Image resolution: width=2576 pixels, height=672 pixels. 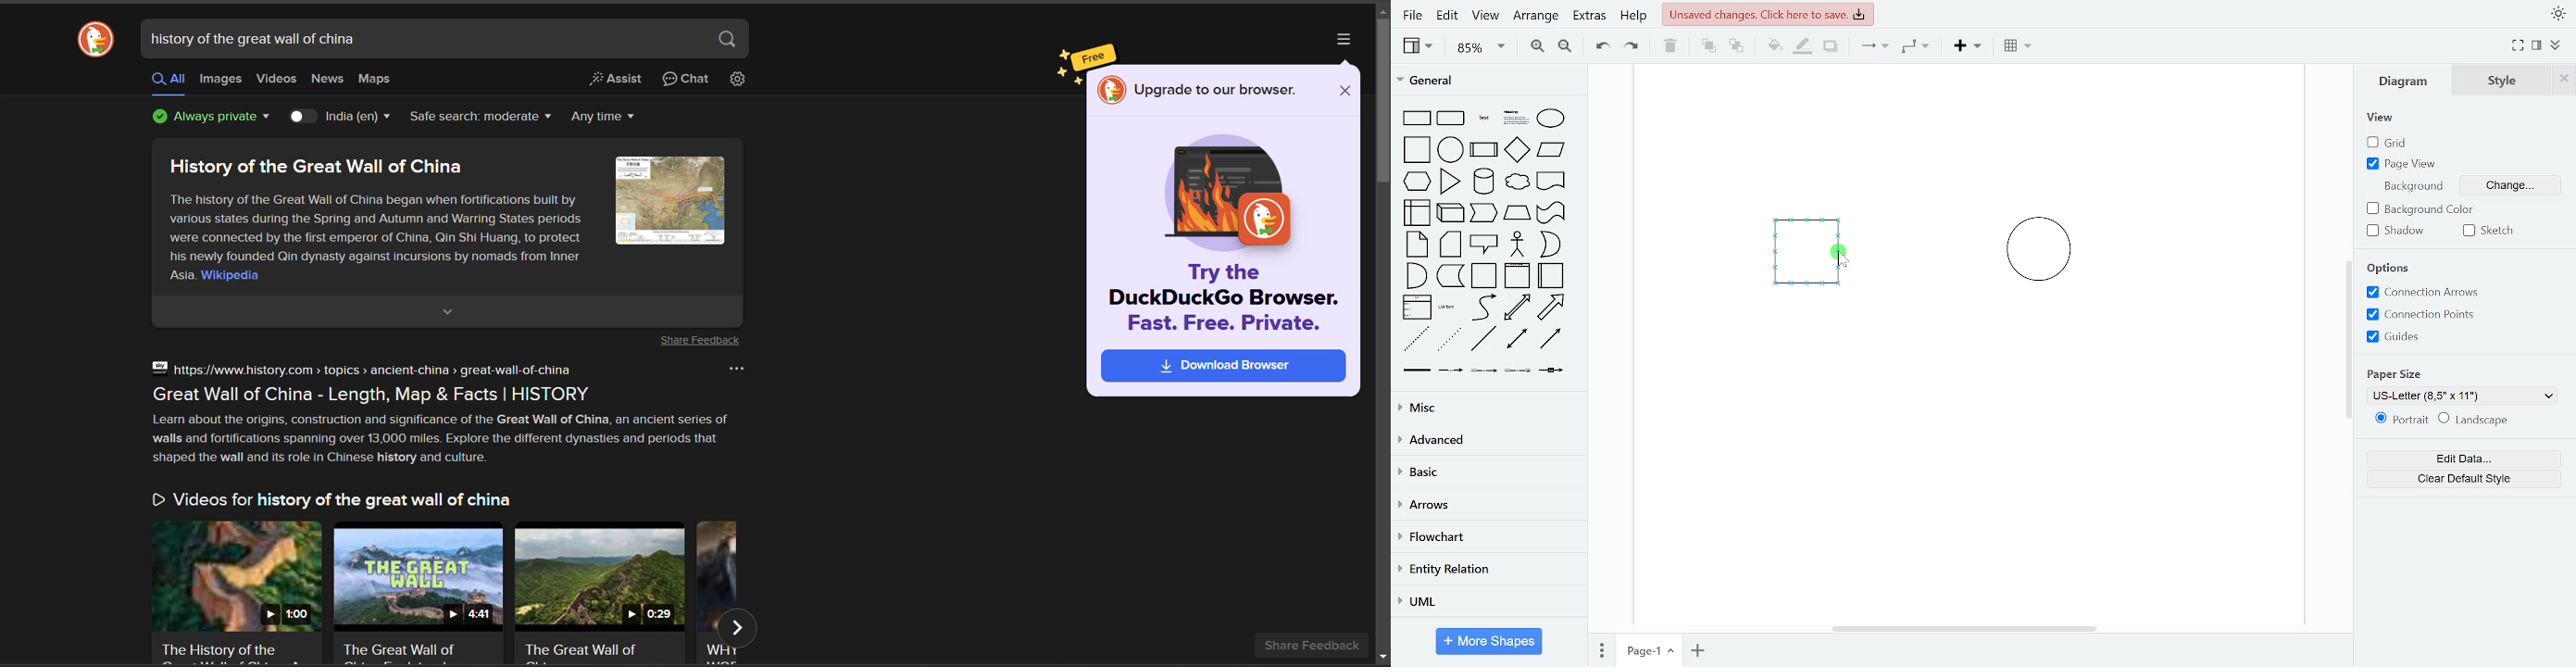 I want to click on add page, so click(x=1698, y=650).